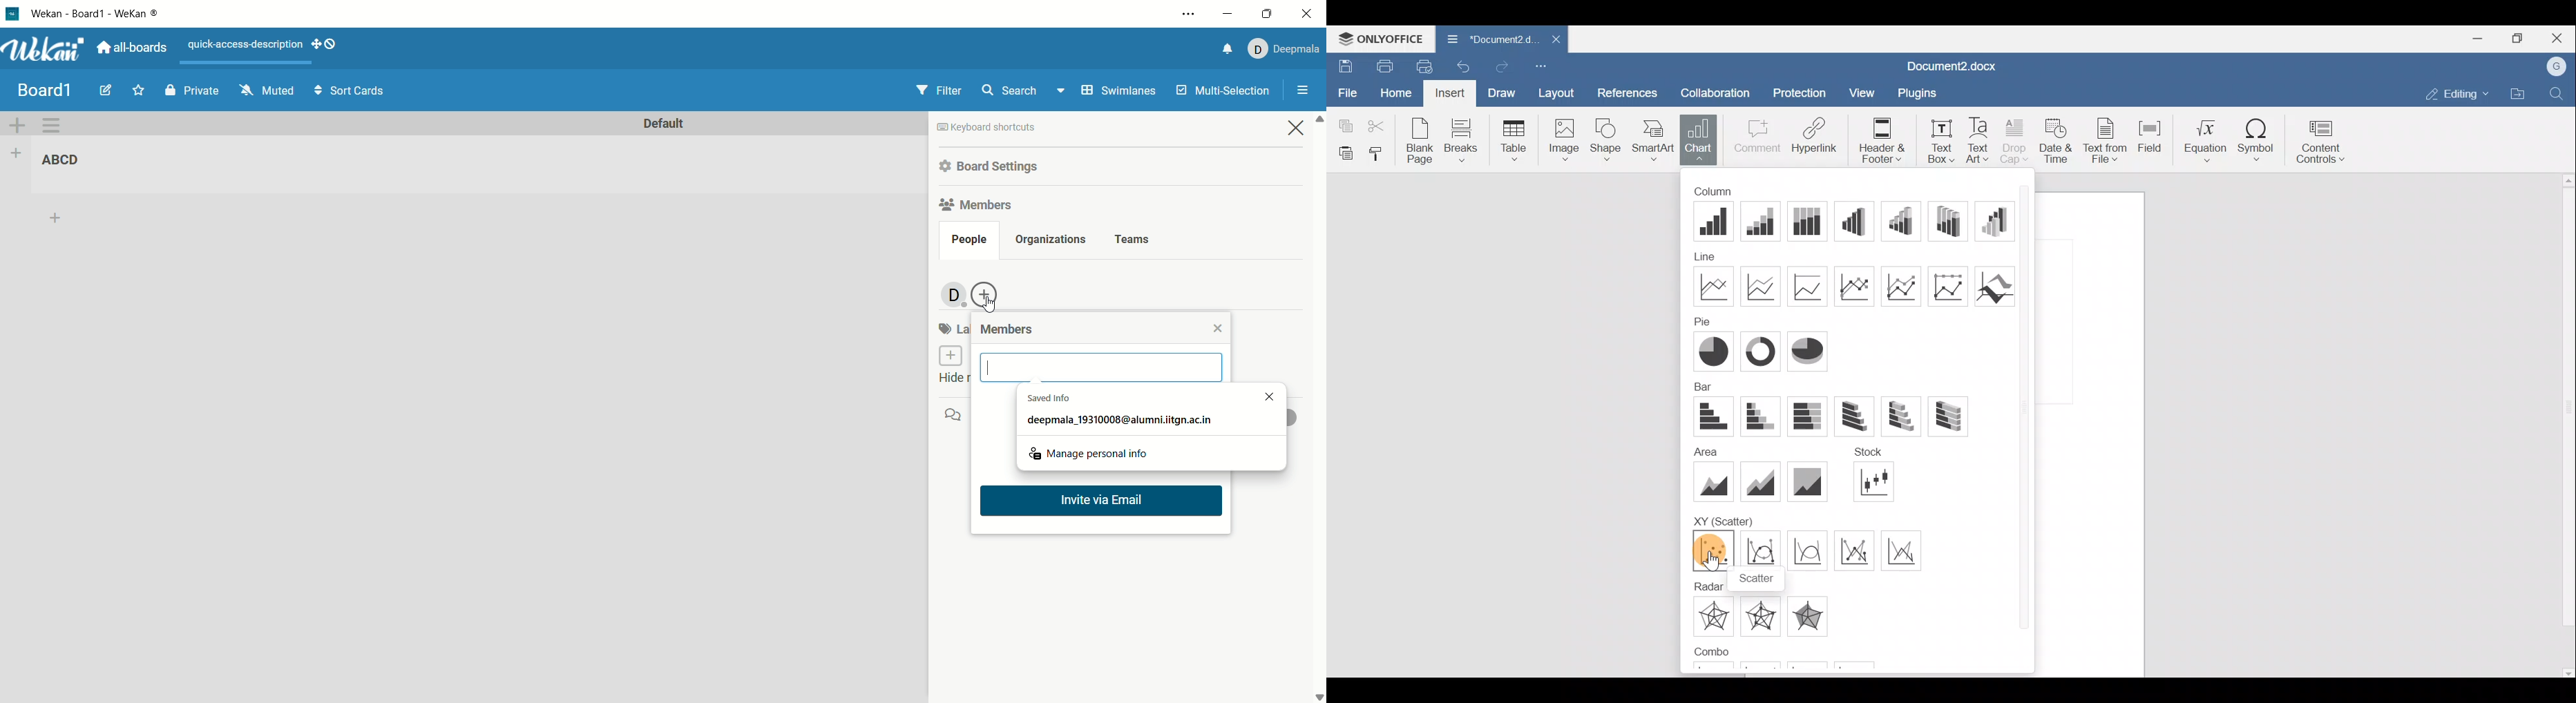  Describe the element at coordinates (106, 90) in the screenshot. I see `edit` at that location.